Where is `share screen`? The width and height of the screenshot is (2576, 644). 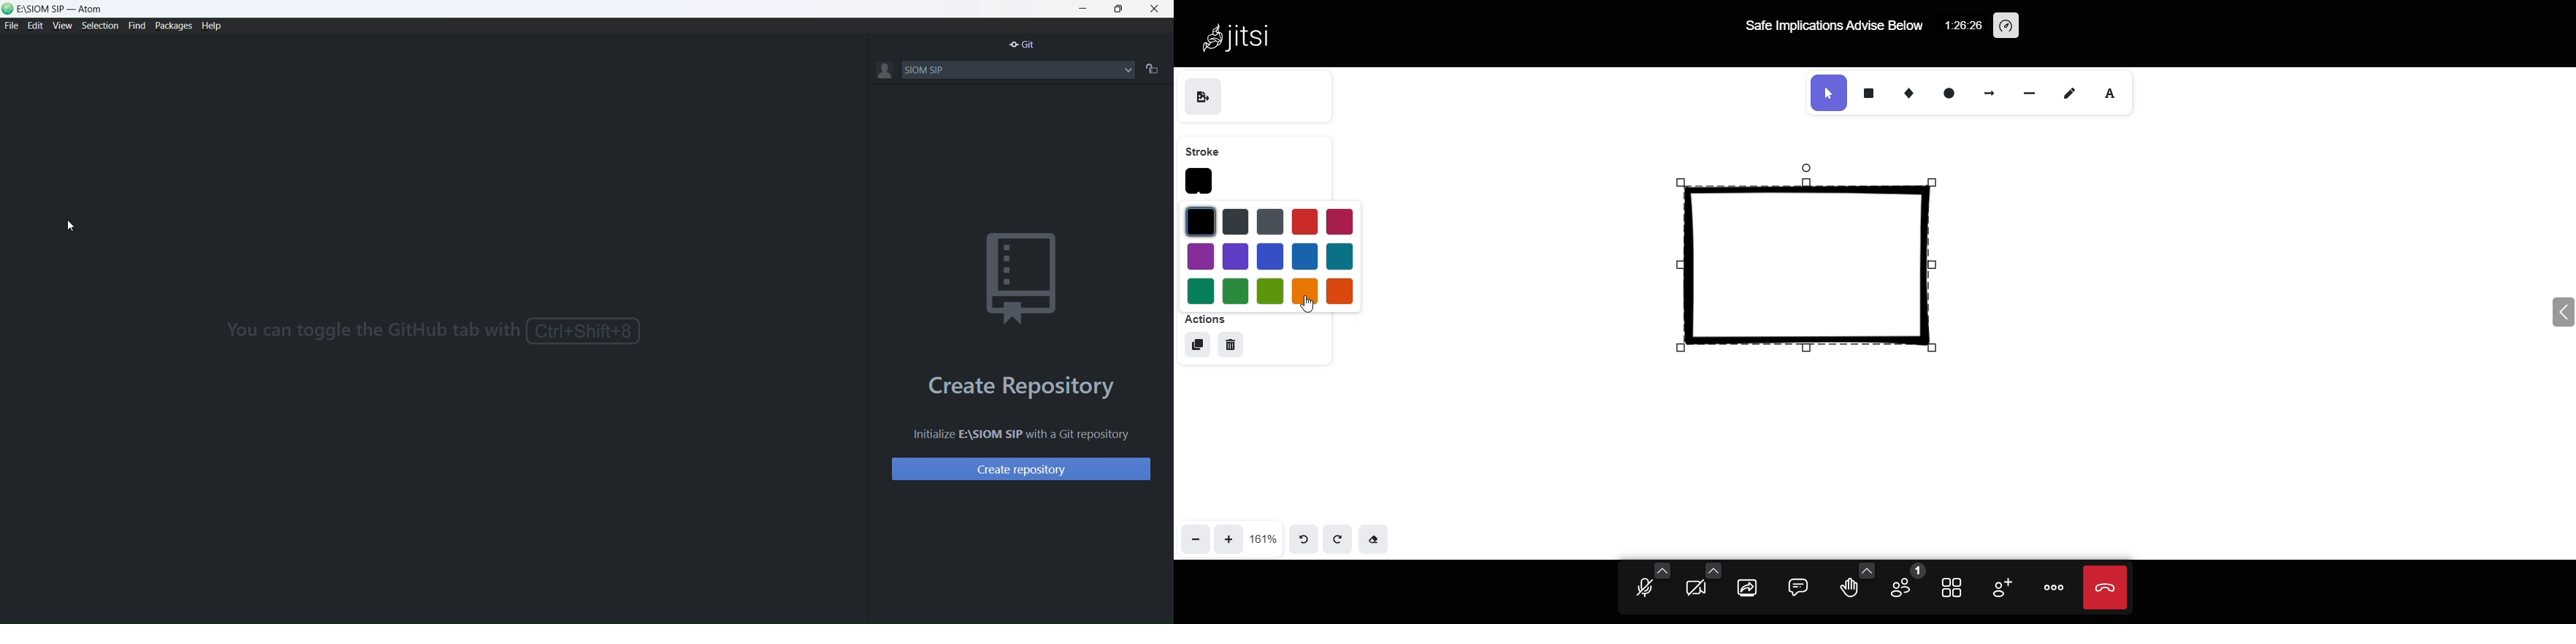 share screen is located at coordinates (1743, 588).